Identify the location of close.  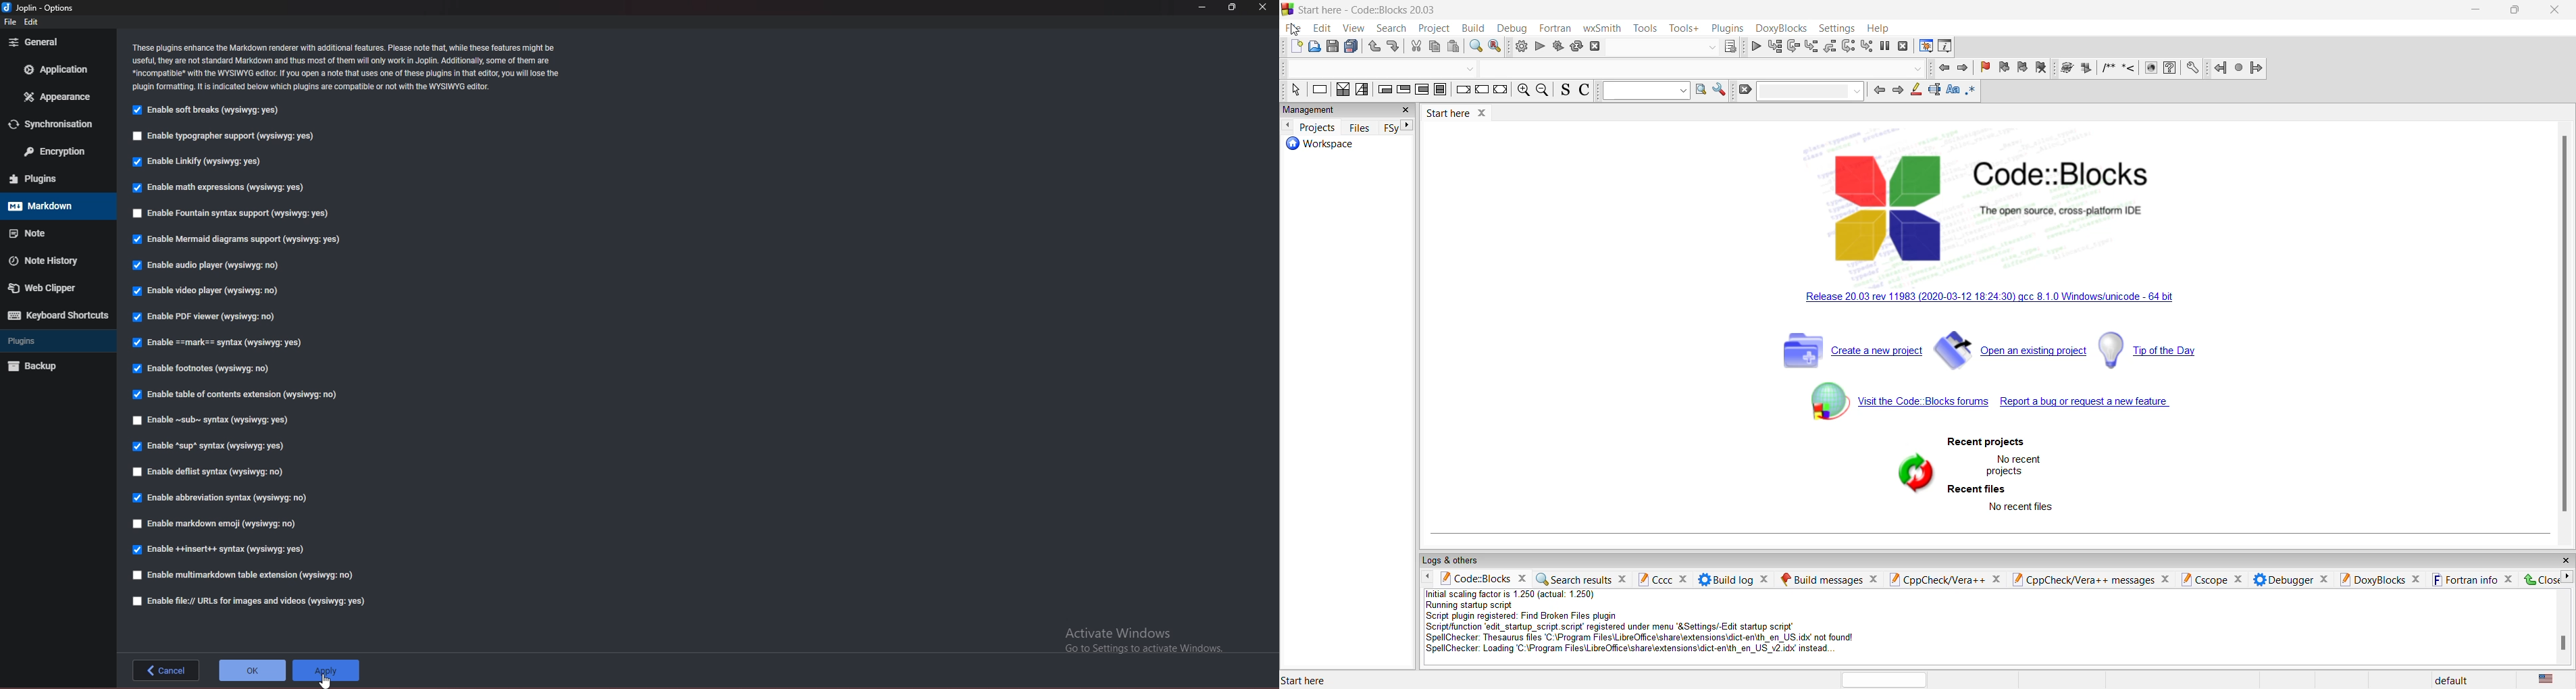
(1265, 7).